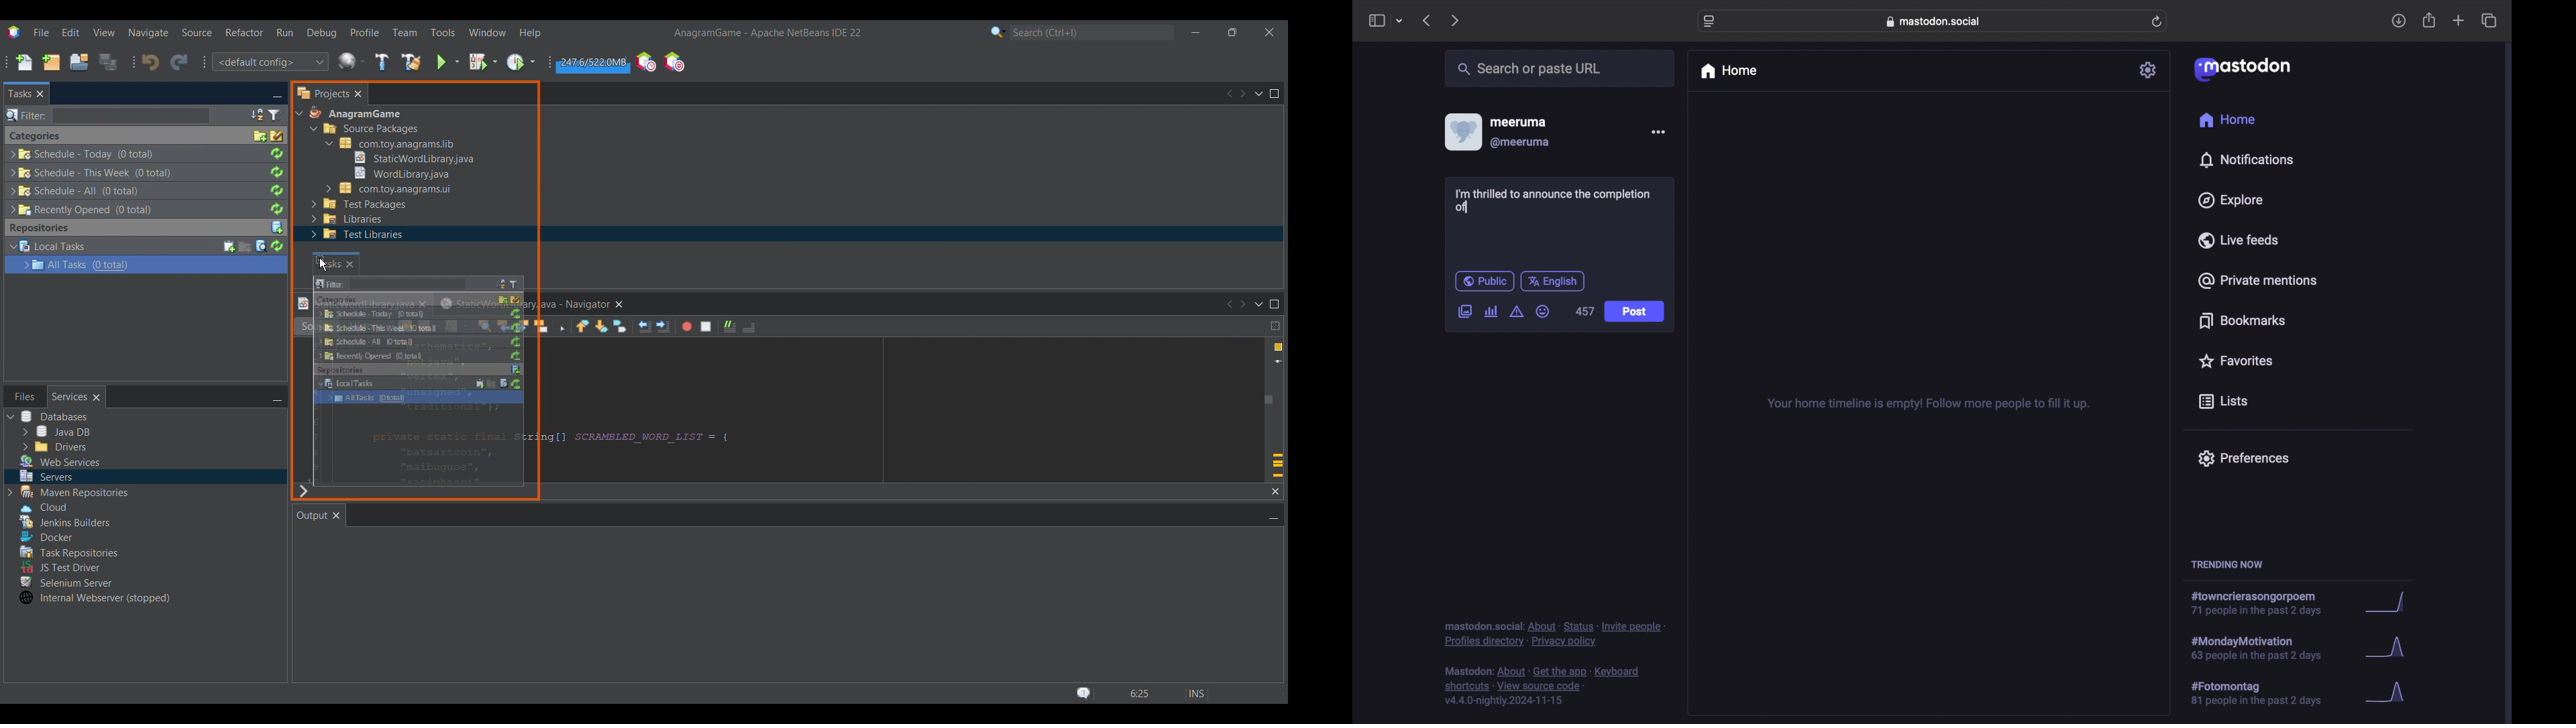 The width and height of the screenshot is (2576, 728). What do you see at coordinates (62, 566) in the screenshot?
I see `` at bounding box center [62, 566].